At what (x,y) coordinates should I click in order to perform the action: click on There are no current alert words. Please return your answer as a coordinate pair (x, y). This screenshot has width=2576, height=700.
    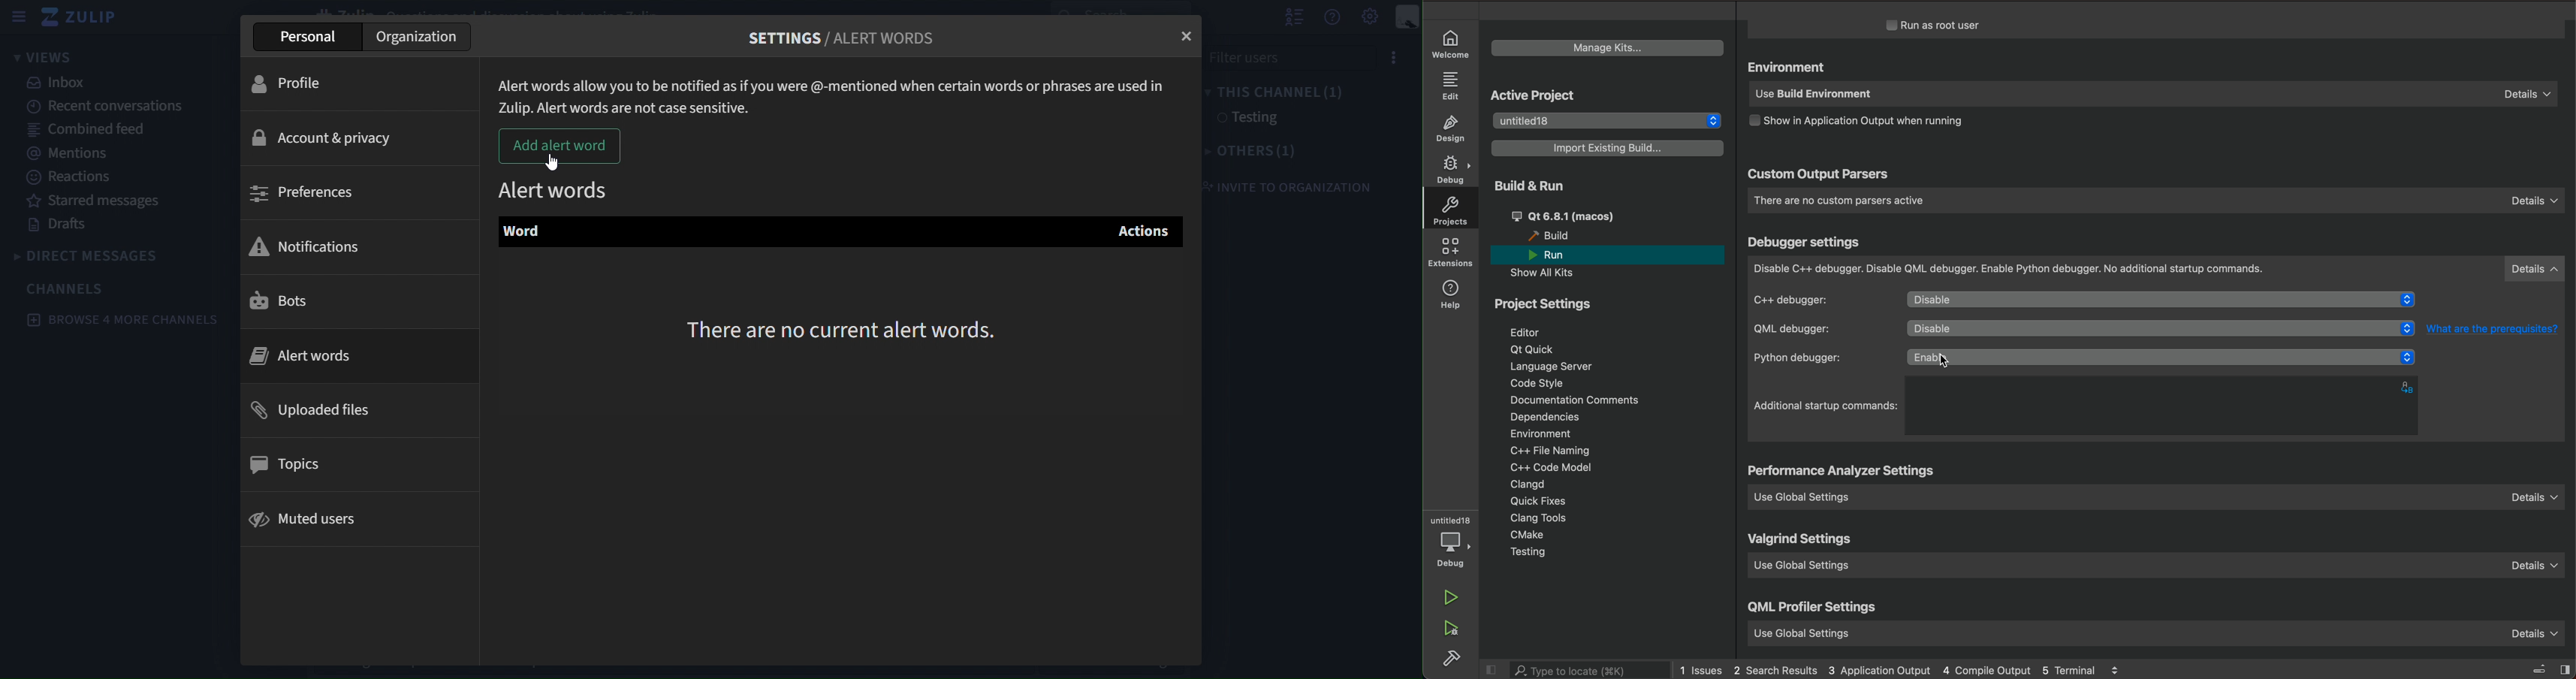
    Looking at the image, I should click on (848, 328).